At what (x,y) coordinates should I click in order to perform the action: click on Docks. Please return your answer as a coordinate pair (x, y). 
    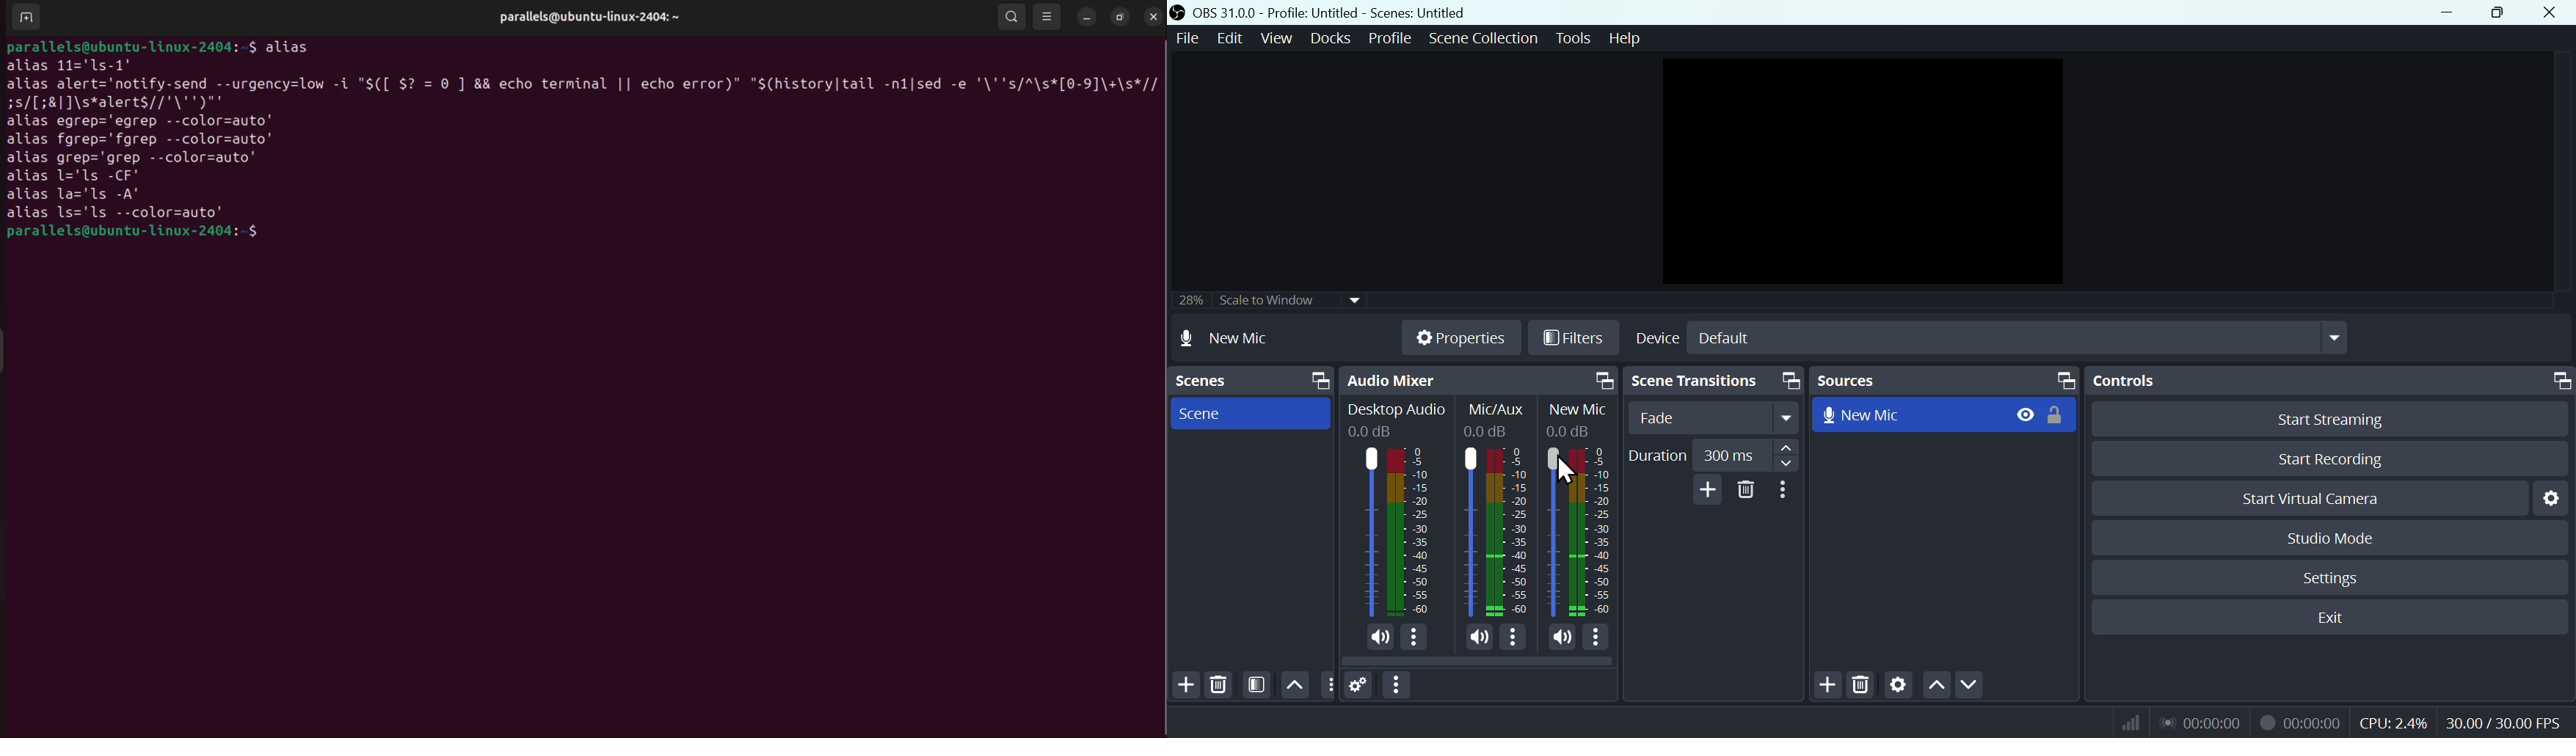
    Looking at the image, I should click on (1334, 38).